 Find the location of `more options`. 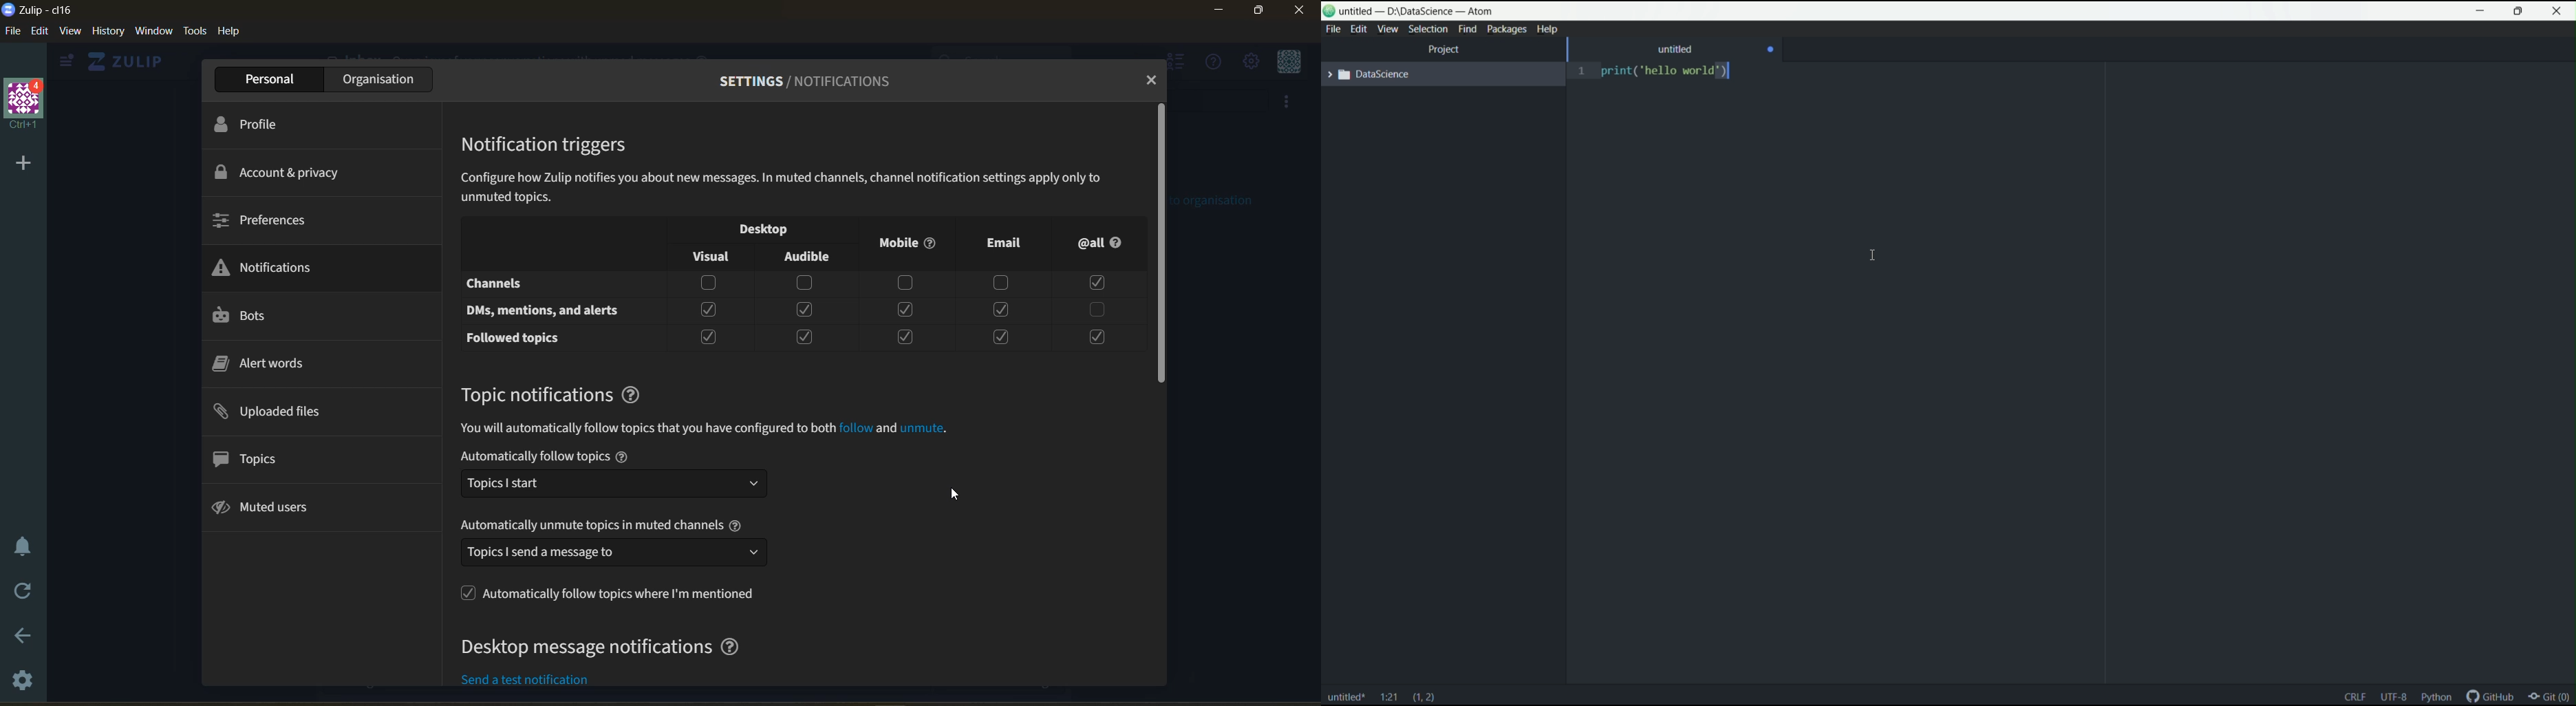

more options is located at coordinates (1288, 102).